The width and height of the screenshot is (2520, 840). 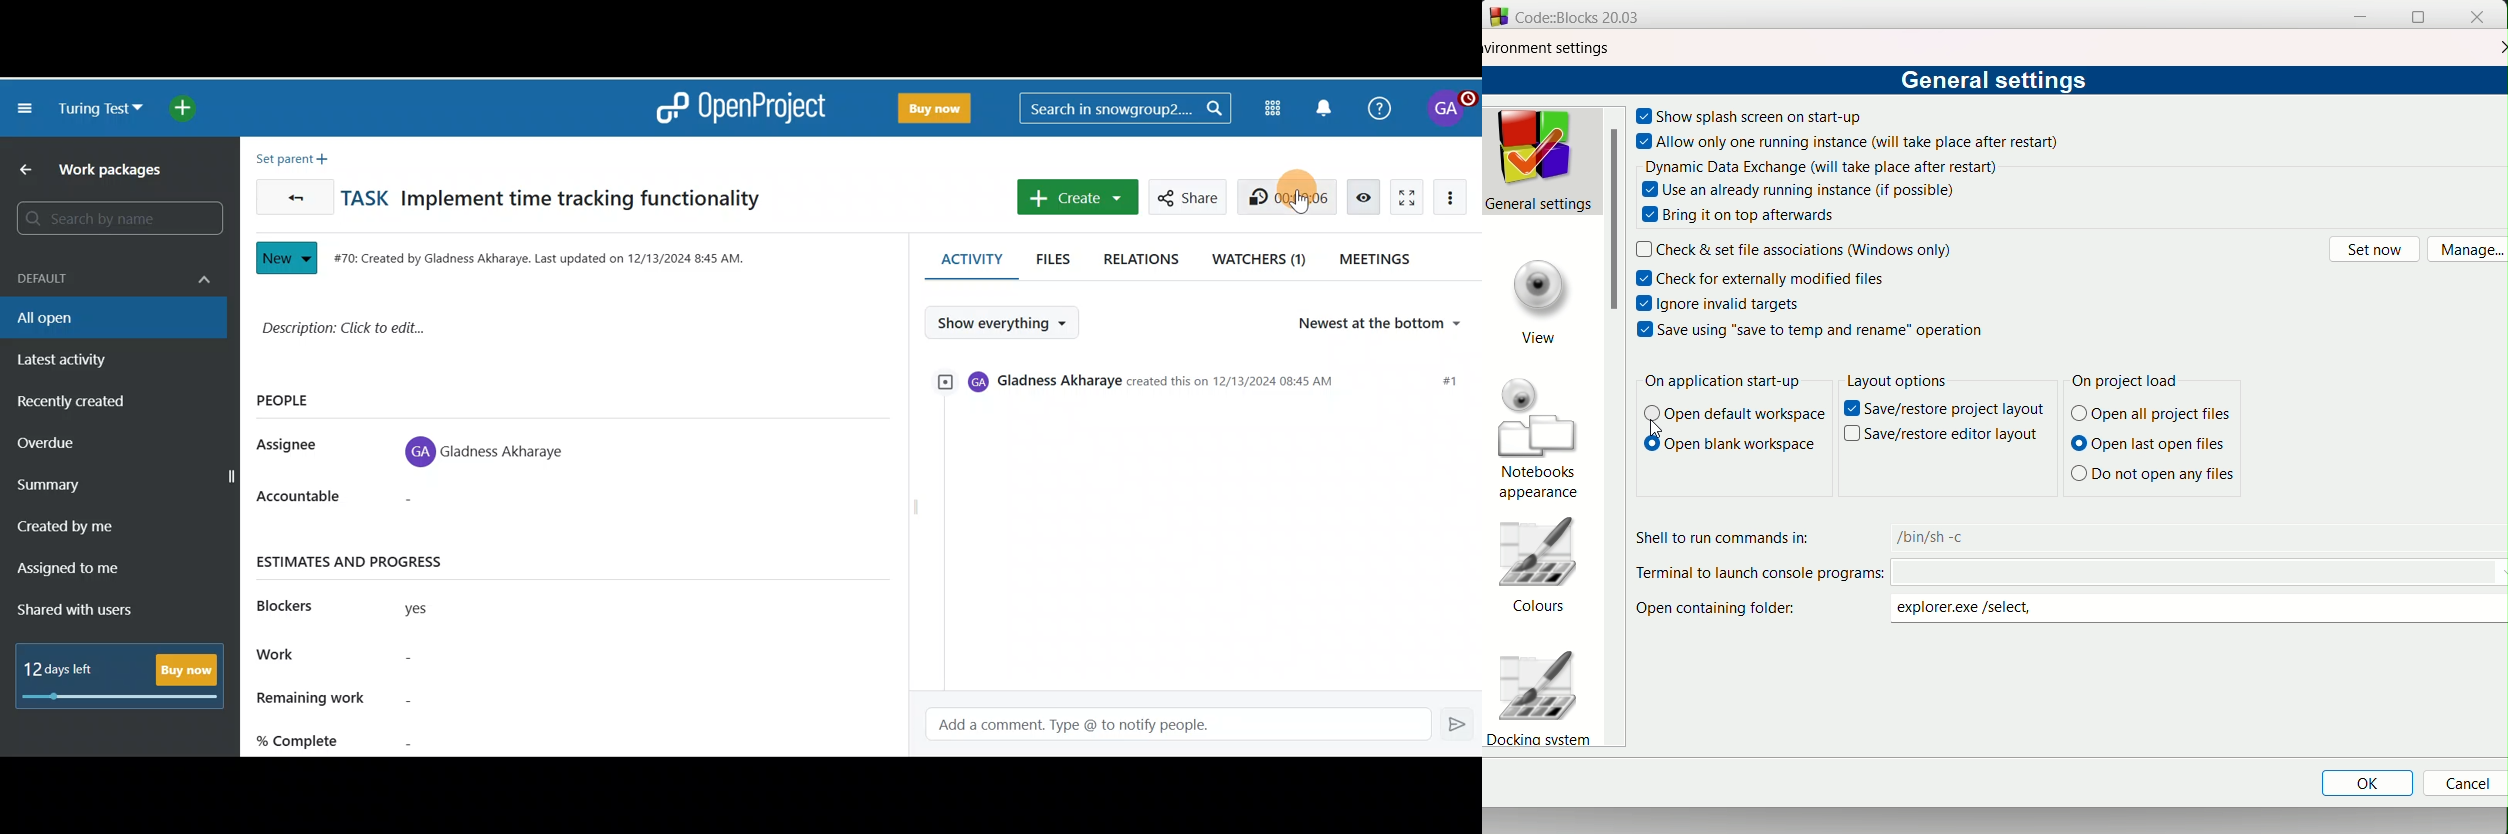 I want to click on environment settings, so click(x=1547, y=46).